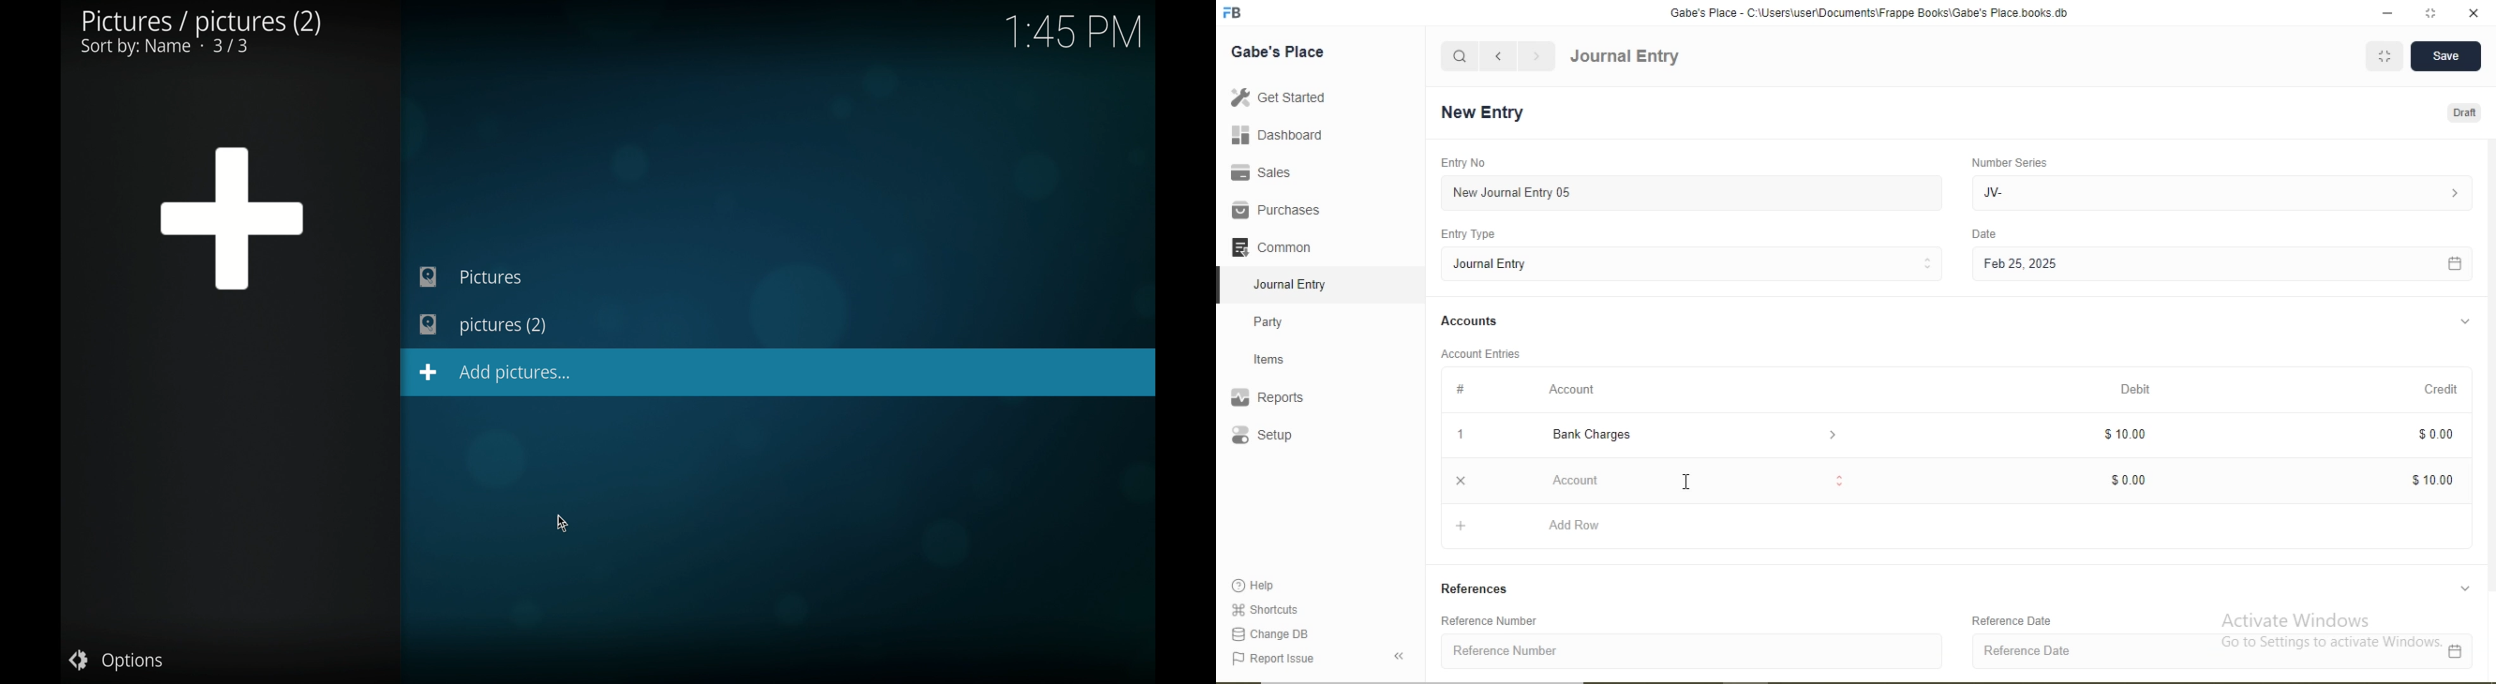 The width and height of the screenshot is (2520, 700). What do you see at coordinates (234, 217) in the screenshot?
I see `add icon` at bounding box center [234, 217].